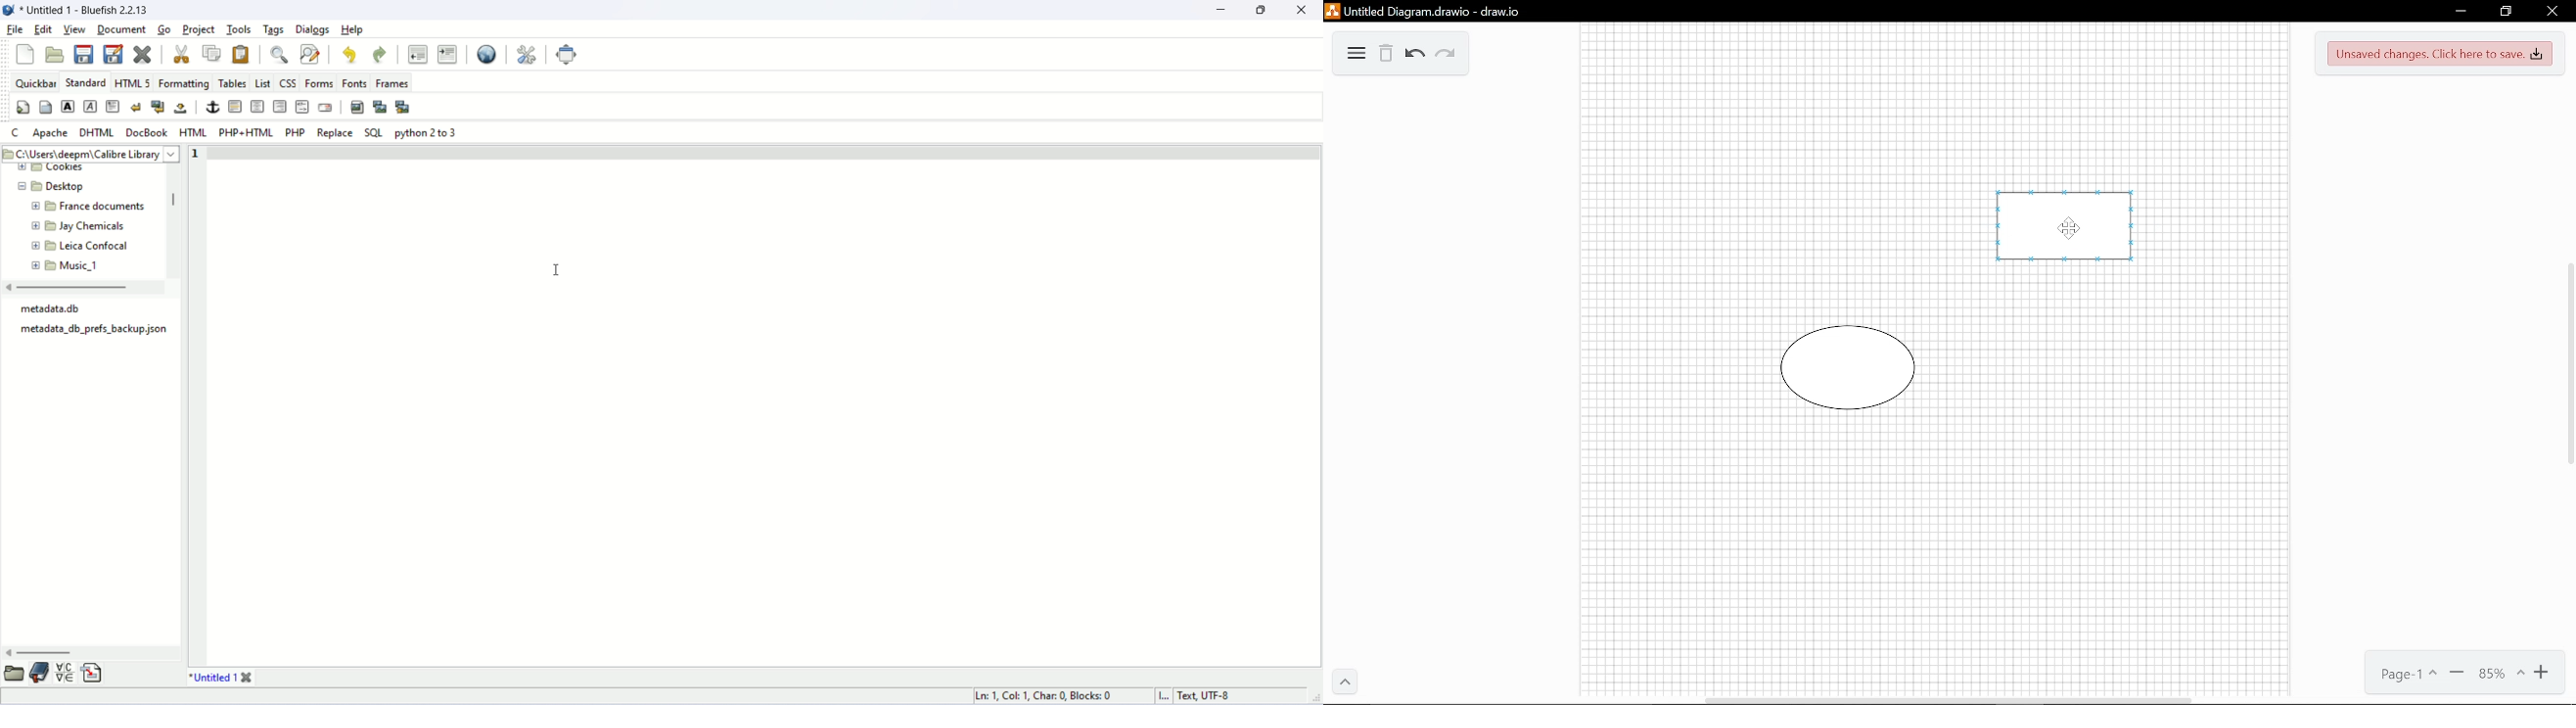  What do you see at coordinates (356, 82) in the screenshot?
I see `fonts` at bounding box center [356, 82].